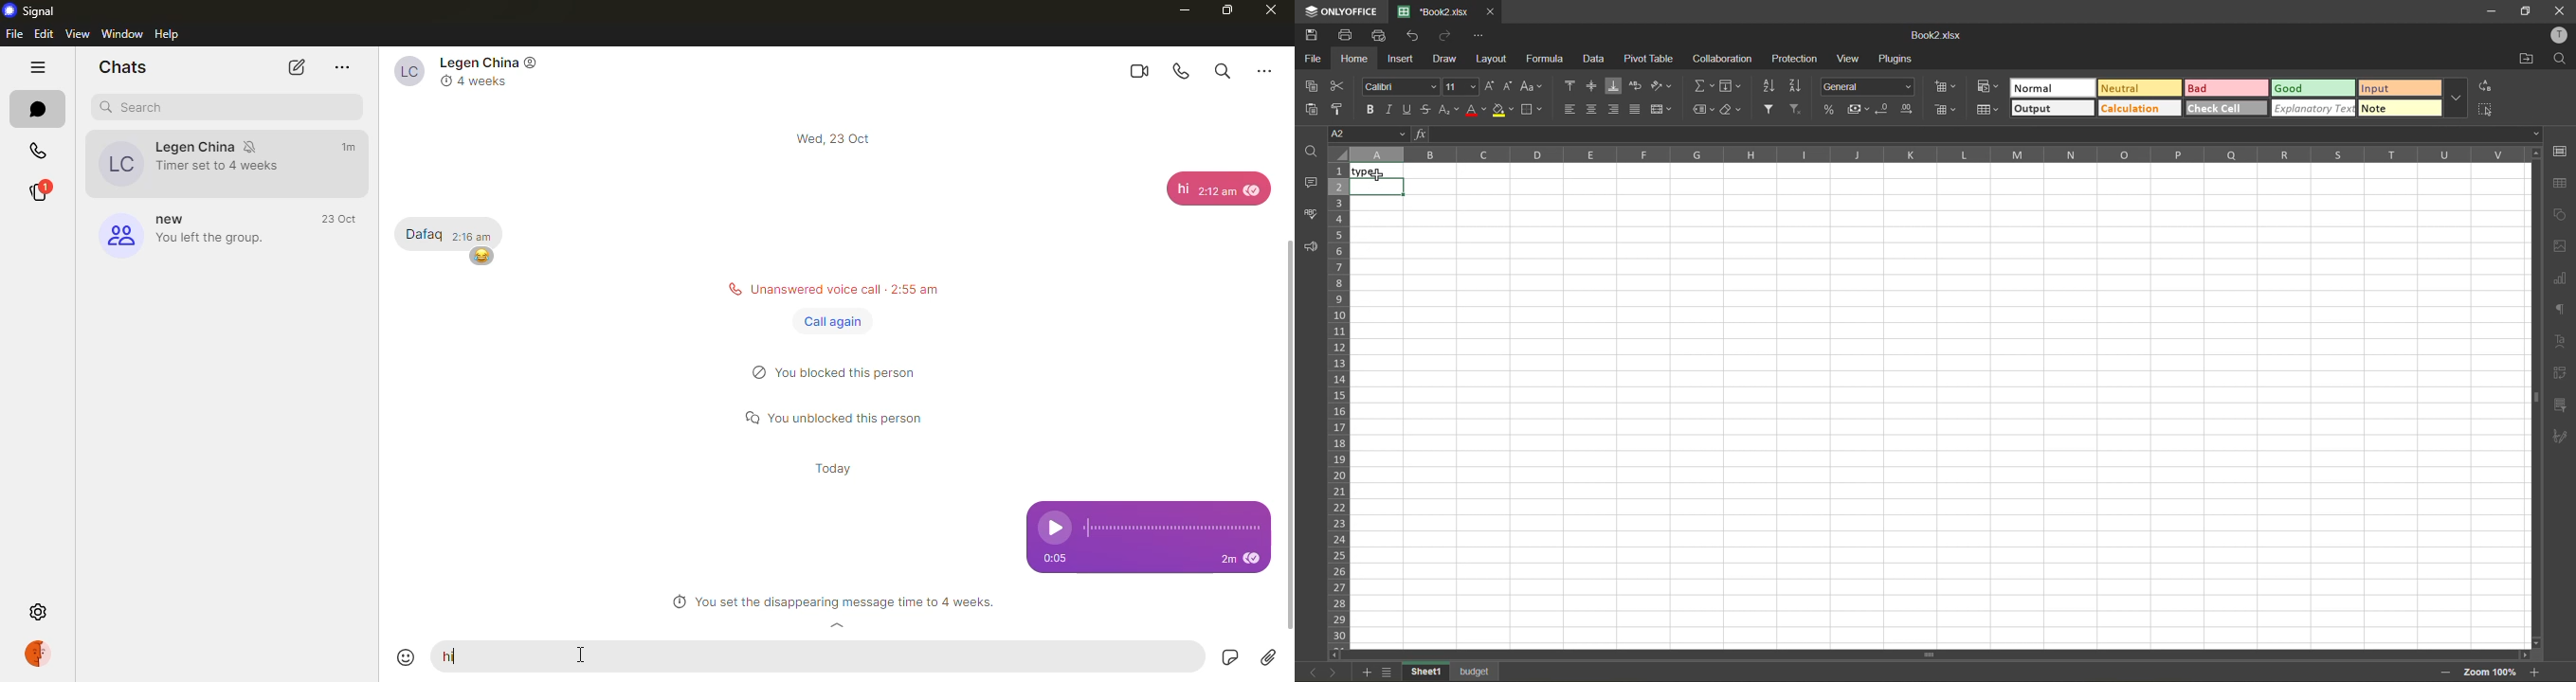 This screenshot has width=2576, height=700. What do you see at coordinates (1446, 37) in the screenshot?
I see `redo` at bounding box center [1446, 37].